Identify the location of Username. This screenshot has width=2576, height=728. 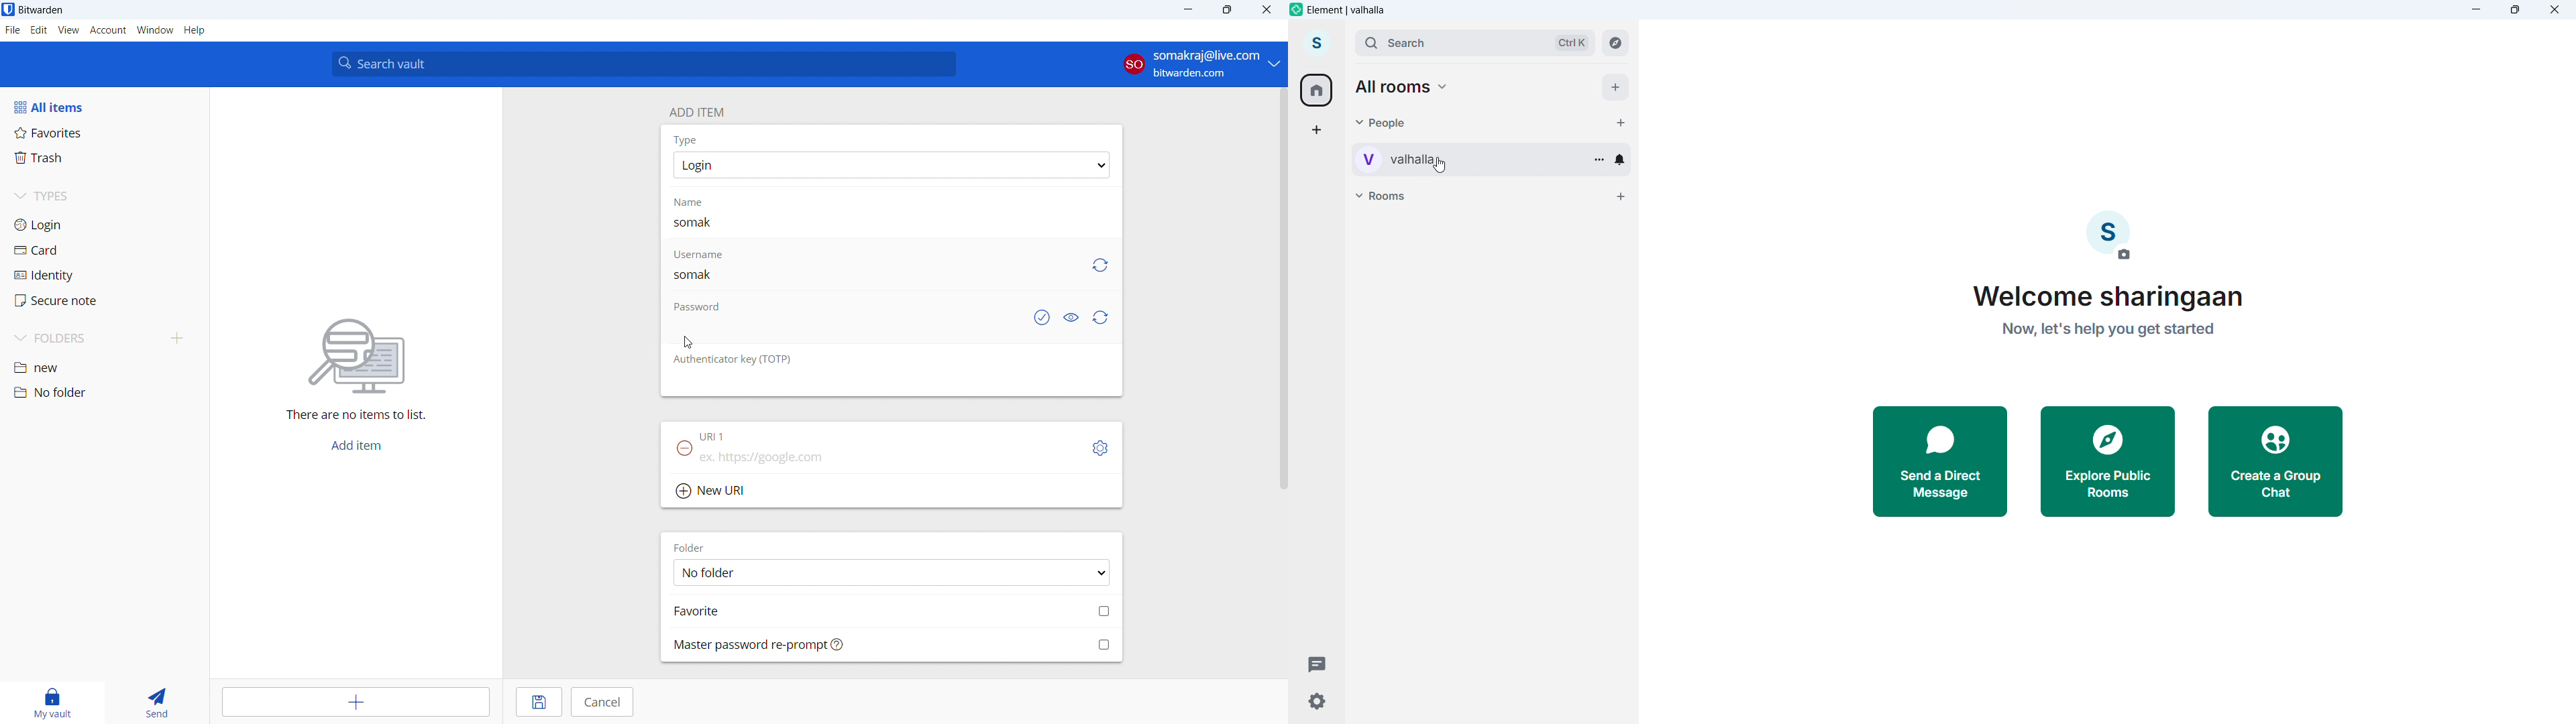
(698, 255).